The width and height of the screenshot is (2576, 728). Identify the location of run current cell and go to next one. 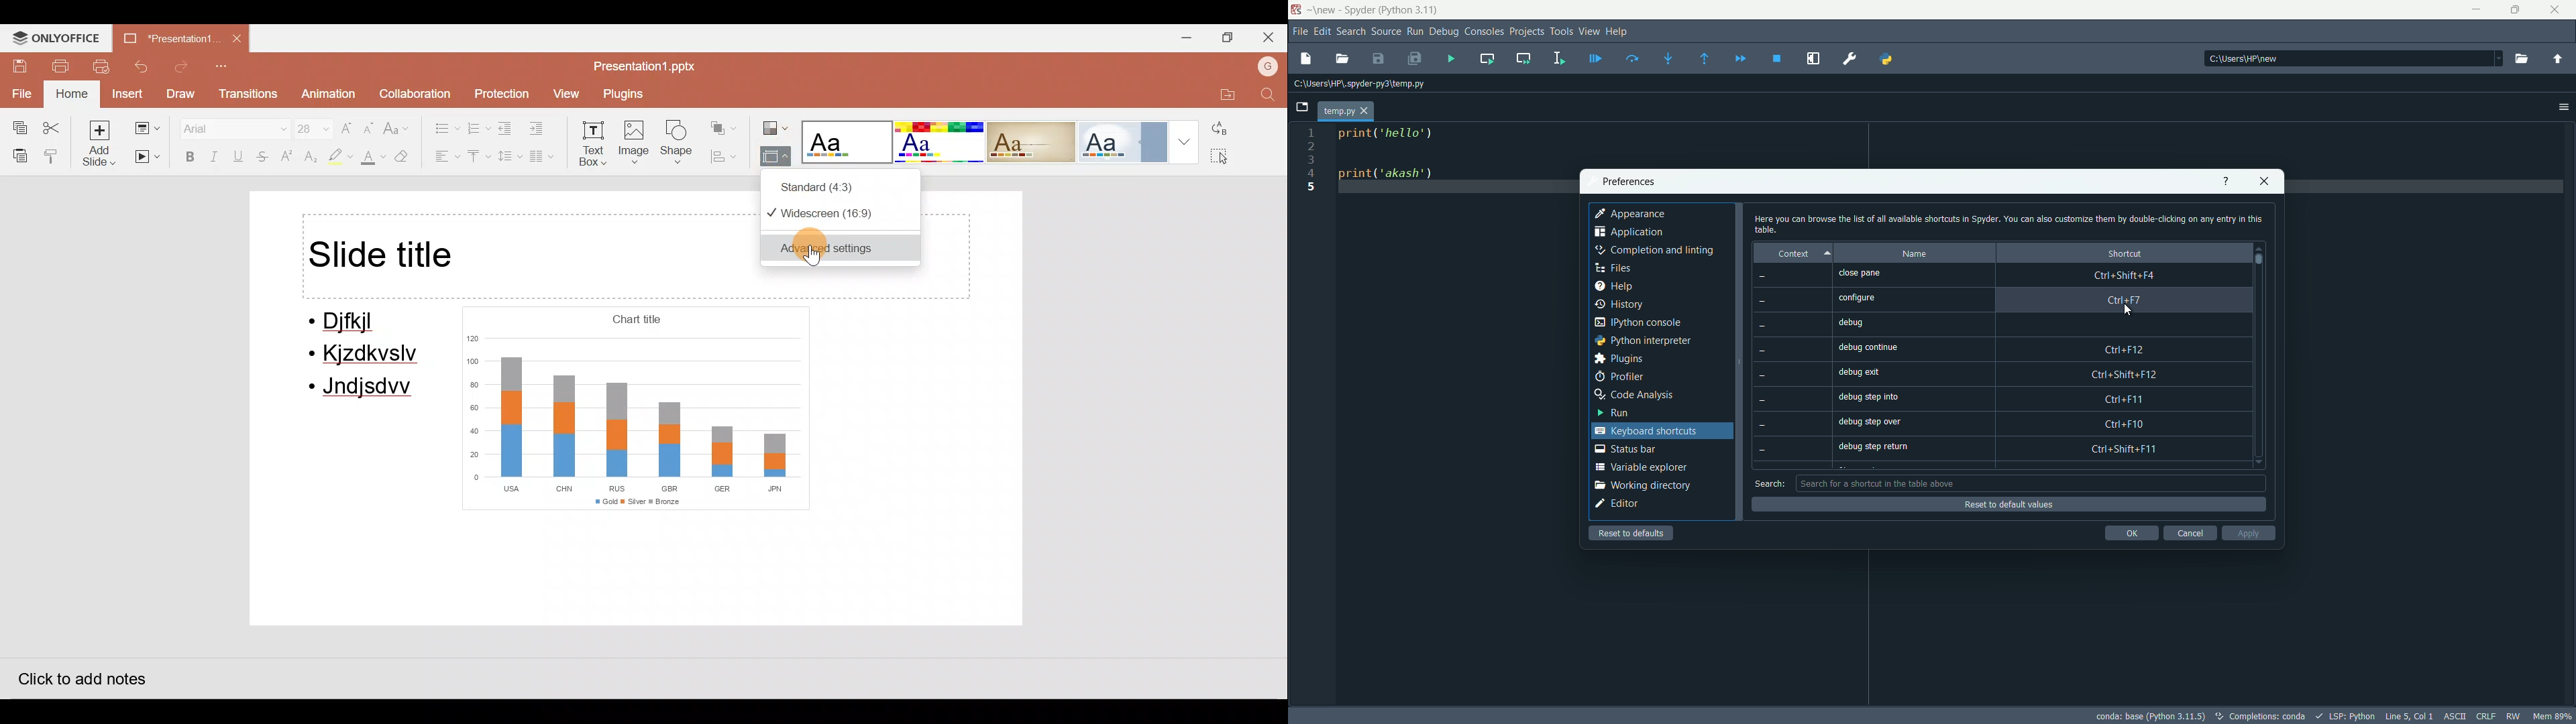
(1523, 58).